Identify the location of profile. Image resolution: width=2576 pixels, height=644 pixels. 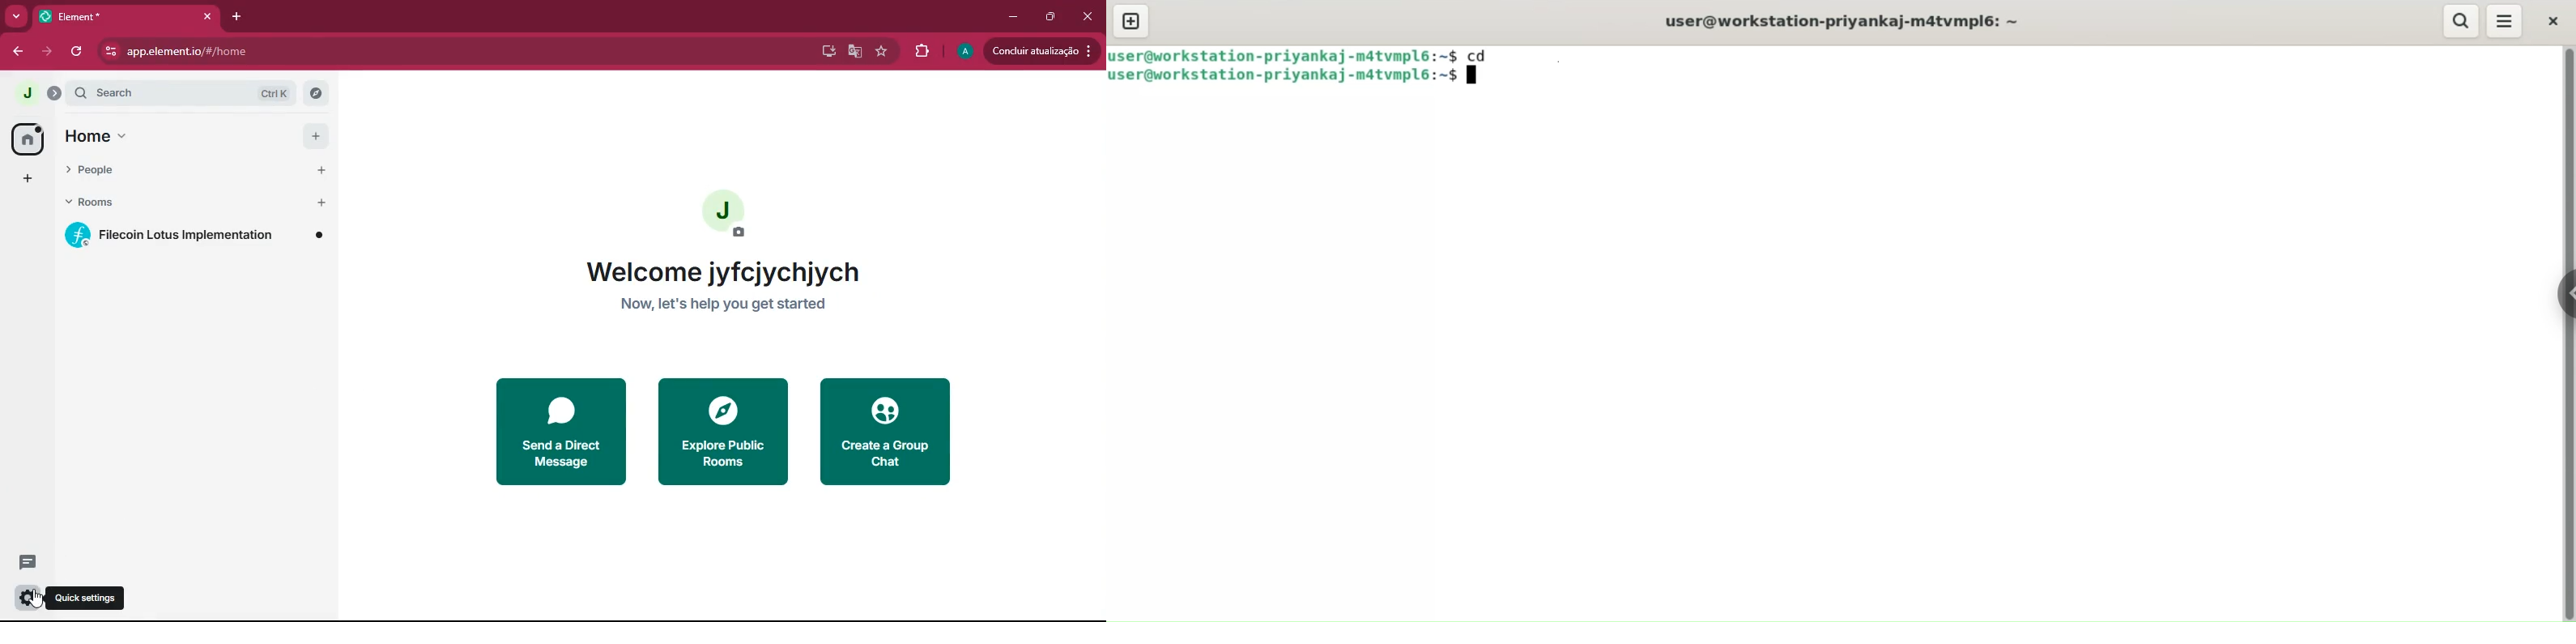
(964, 52).